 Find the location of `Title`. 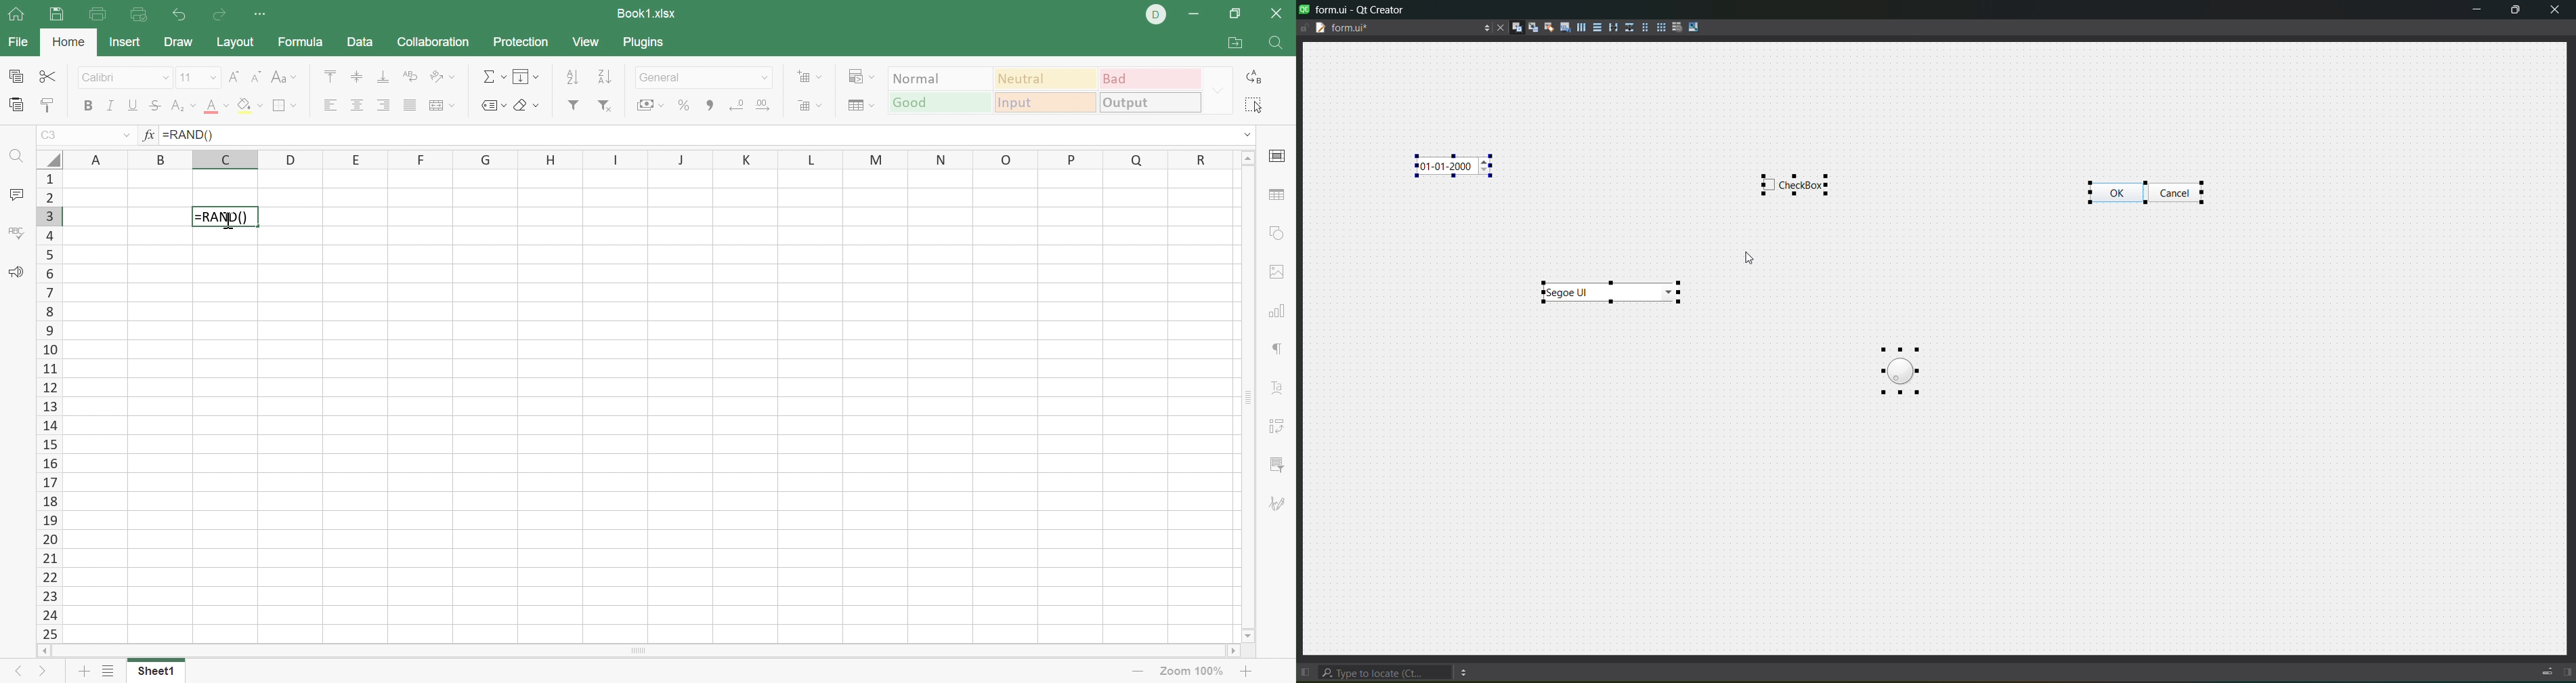

Title is located at coordinates (1355, 9).